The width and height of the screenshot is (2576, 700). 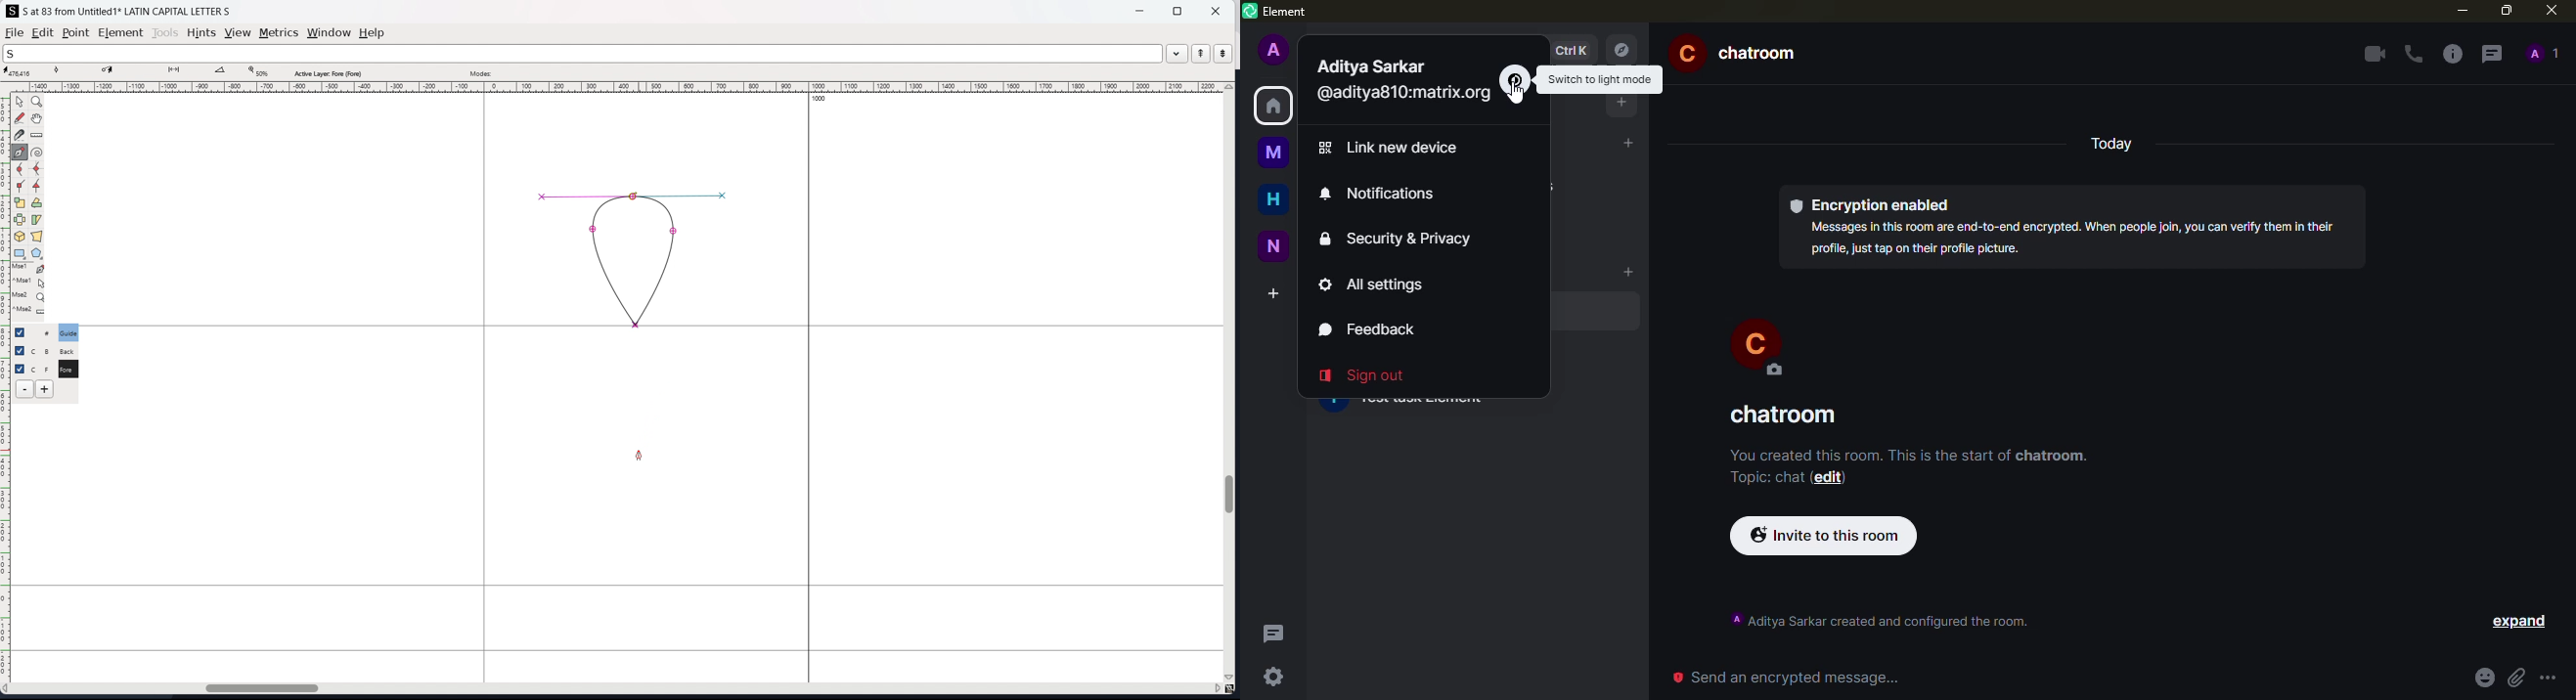 I want to click on magnify, so click(x=38, y=103).